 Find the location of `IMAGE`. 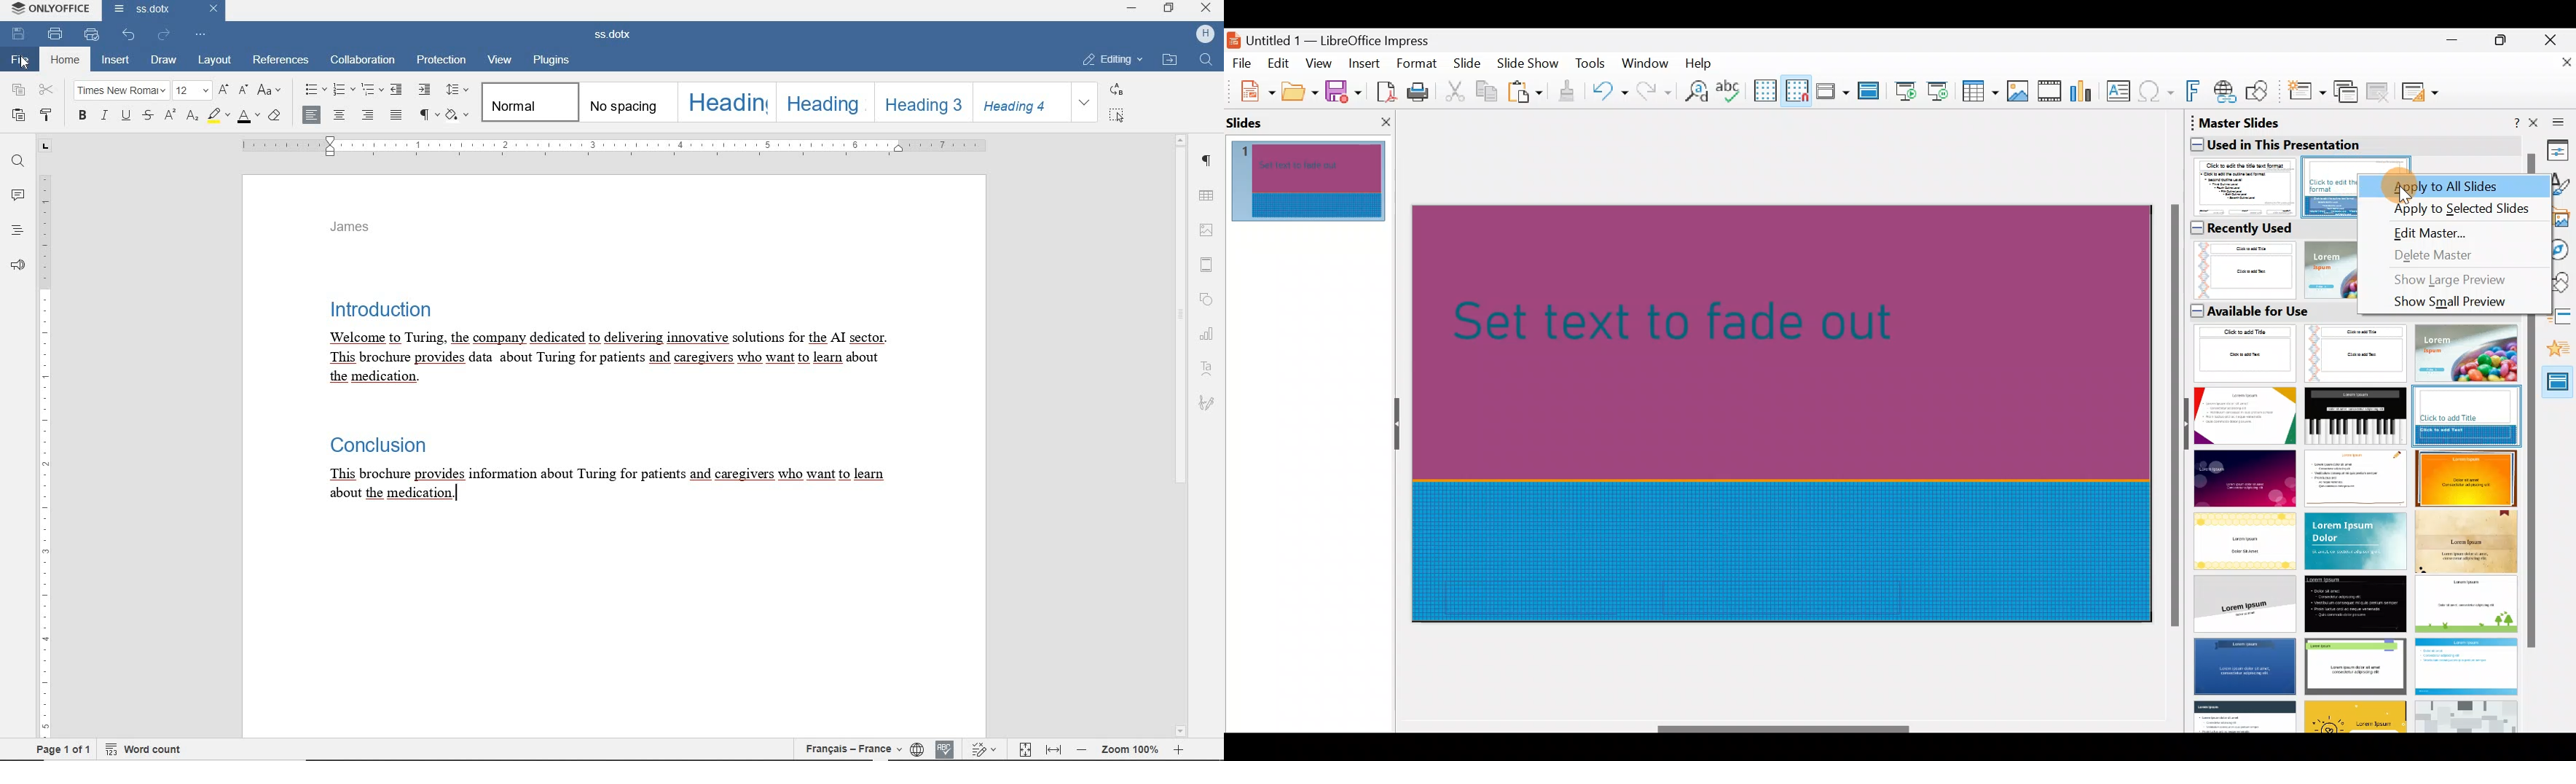

IMAGE is located at coordinates (1207, 230).